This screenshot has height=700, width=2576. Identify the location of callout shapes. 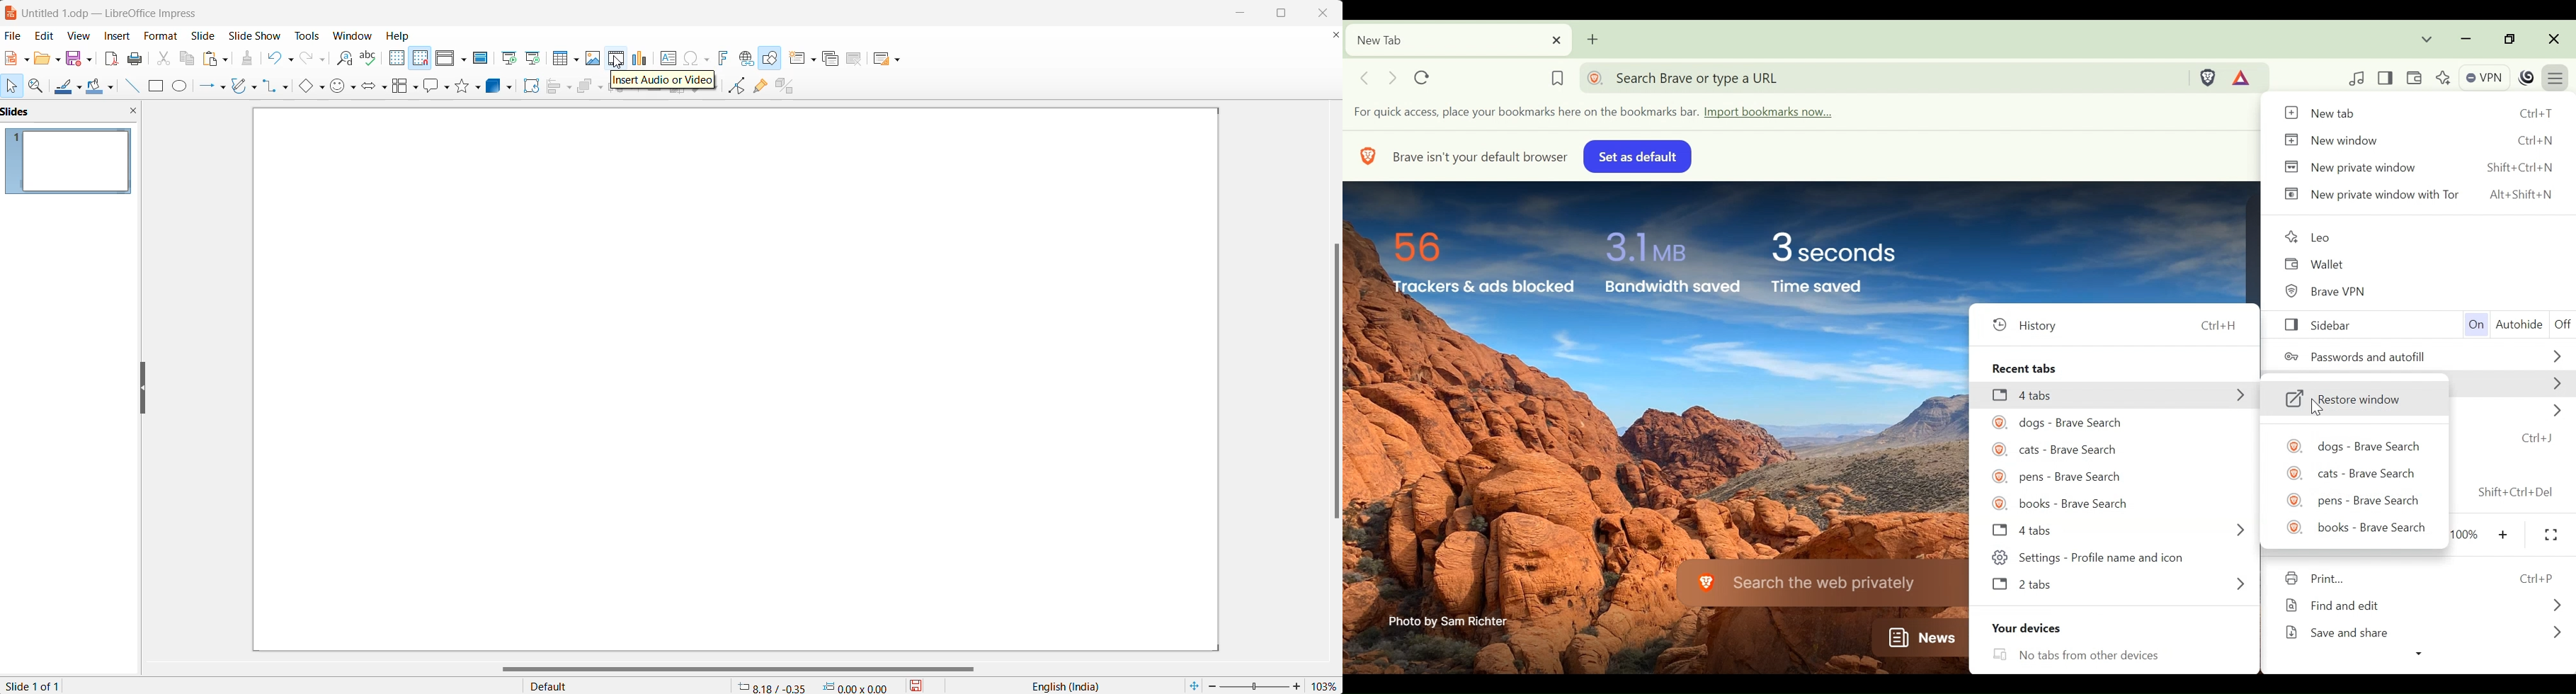
(433, 86).